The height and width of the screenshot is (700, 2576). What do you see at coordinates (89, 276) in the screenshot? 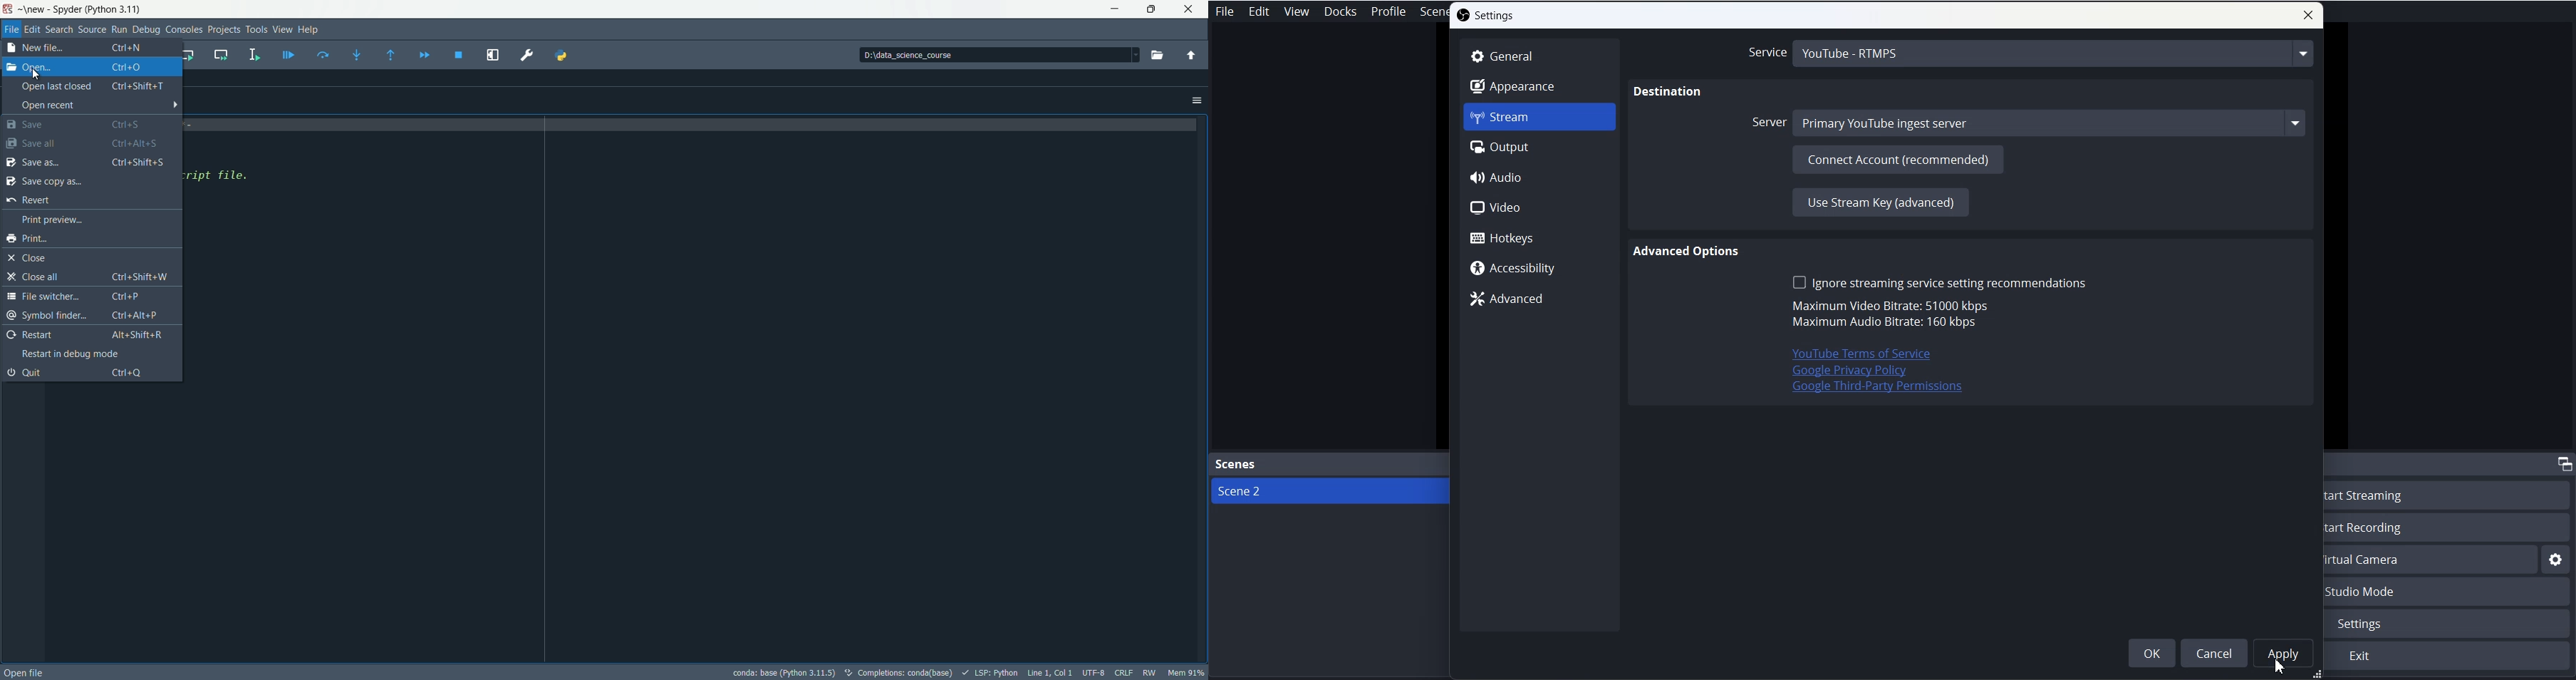
I see `close all` at bounding box center [89, 276].